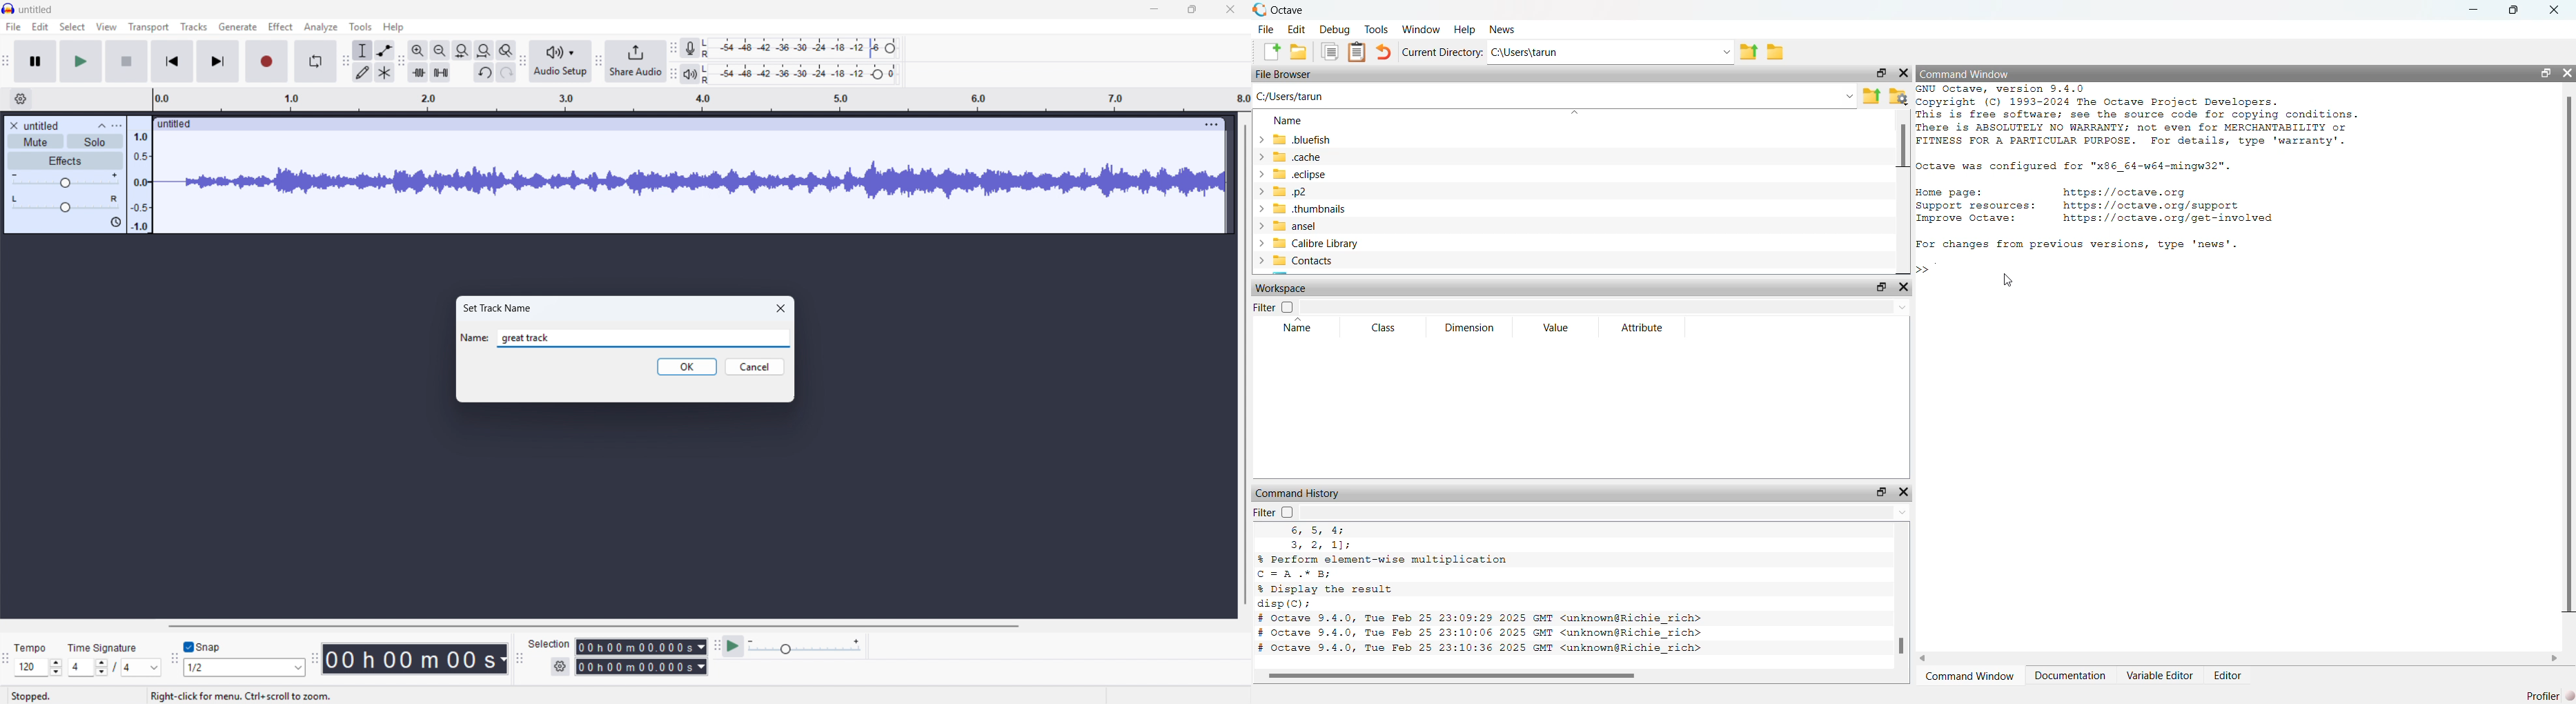  Describe the element at coordinates (2556, 10) in the screenshot. I see `Close` at that location.